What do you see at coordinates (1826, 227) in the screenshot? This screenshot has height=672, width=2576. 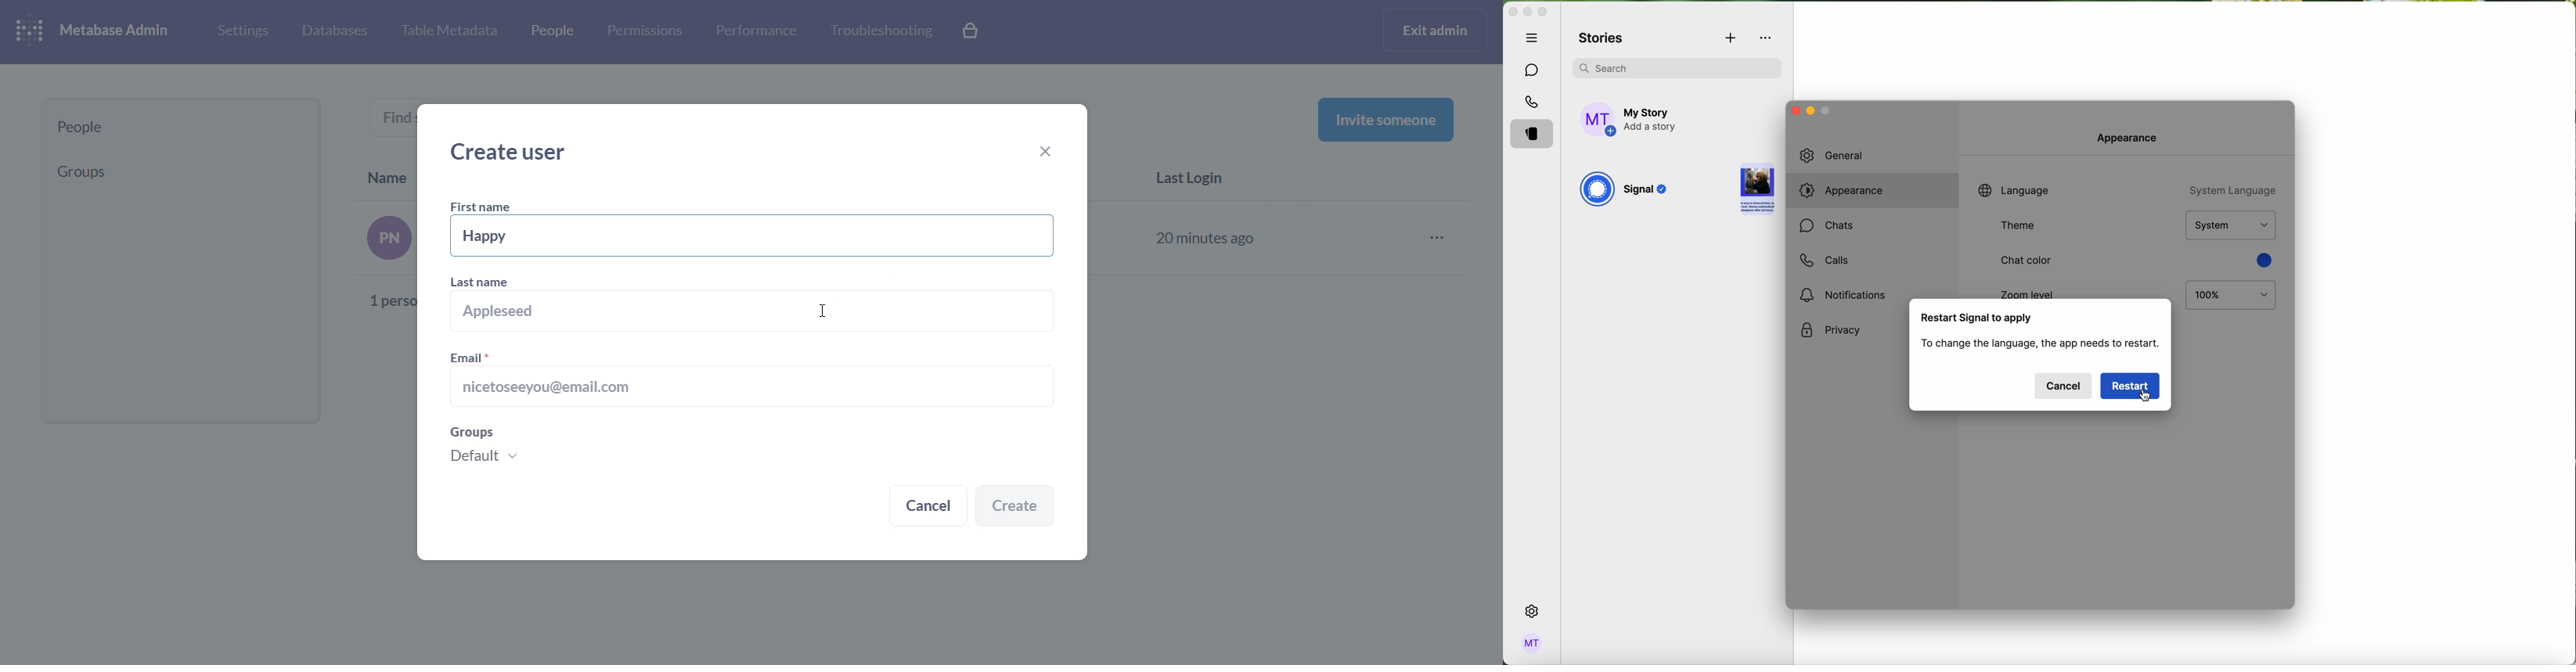 I see `chats` at bounding box center [1826, 227].